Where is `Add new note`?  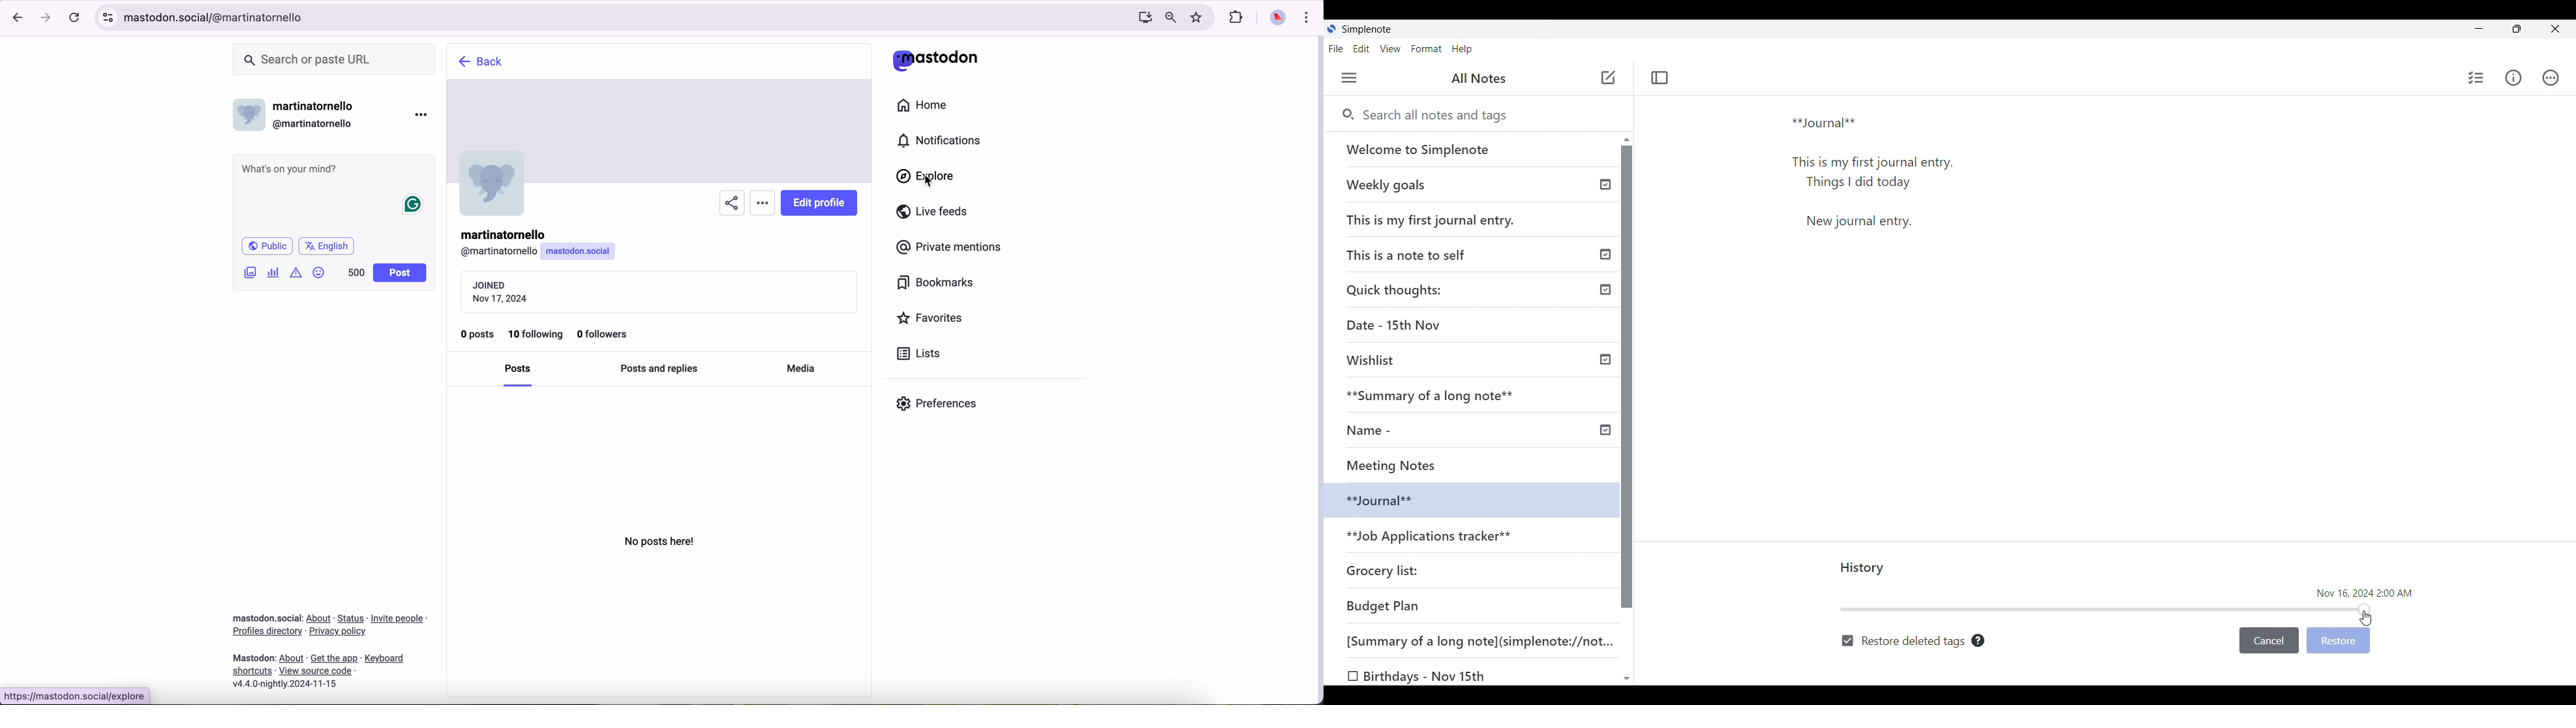 Add new note is located at coordinates (1609, 77).